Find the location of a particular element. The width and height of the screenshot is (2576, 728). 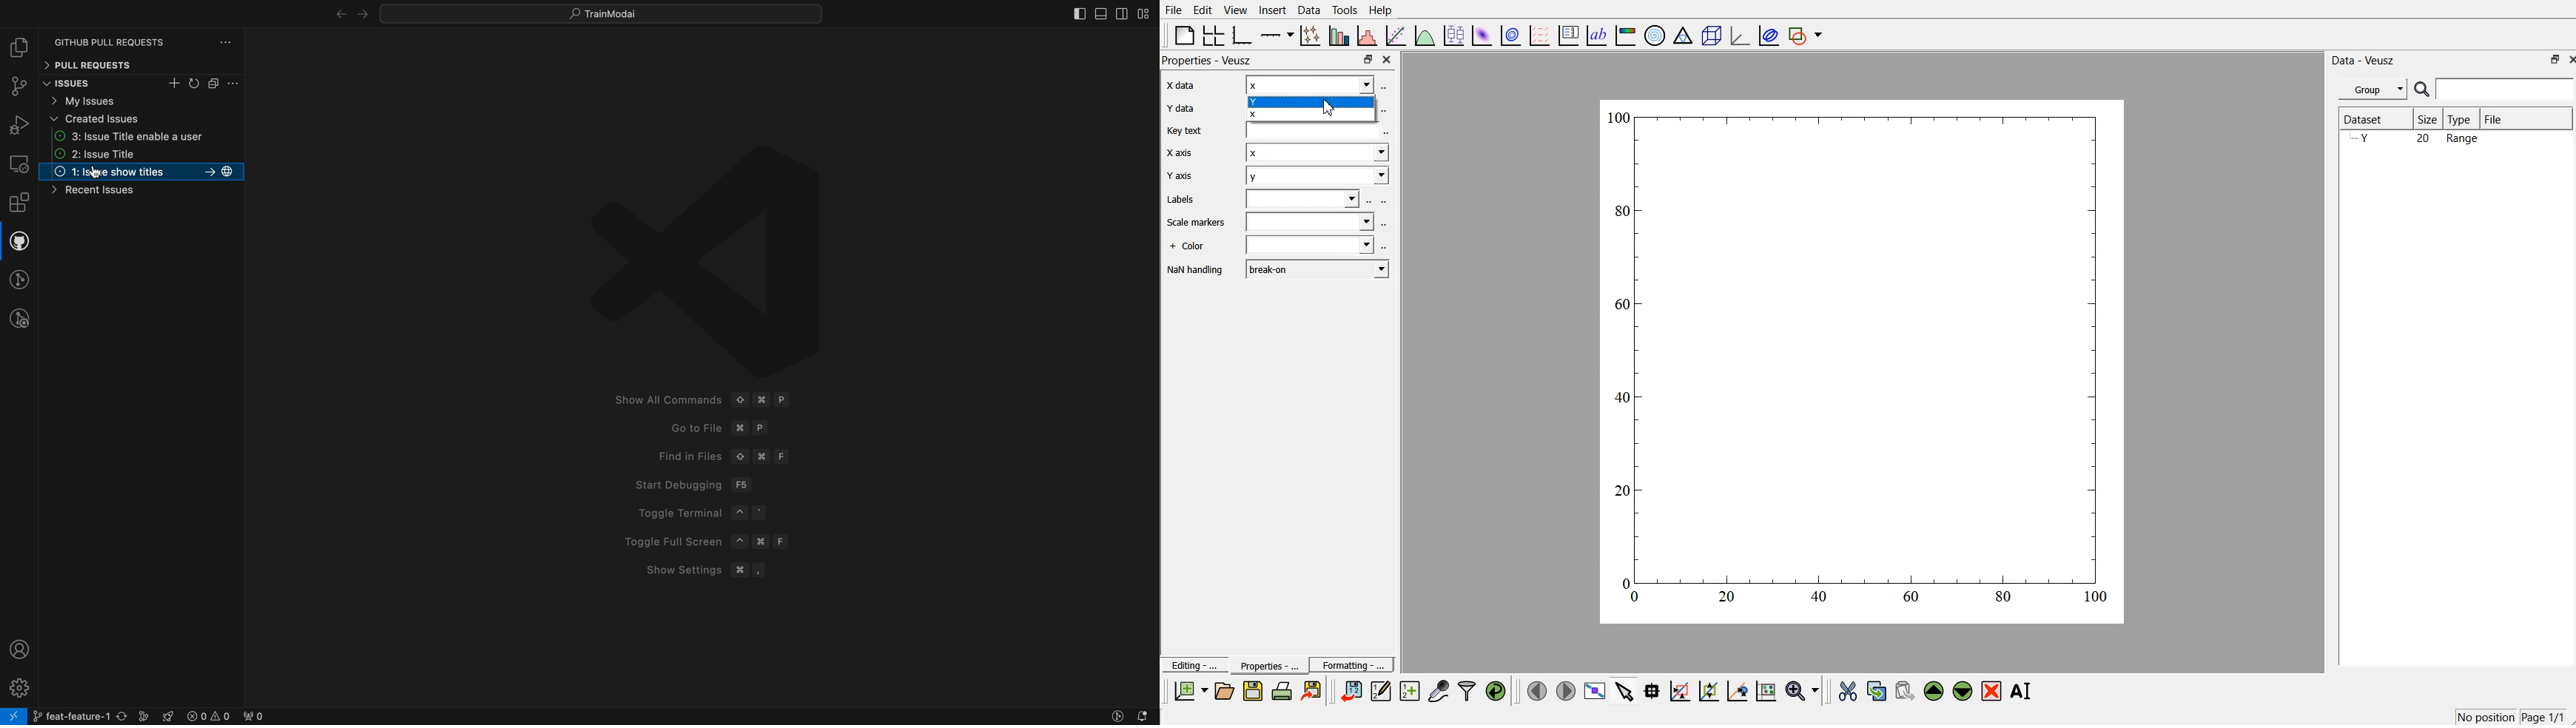

issues titles is located at coordinates (141, 172).